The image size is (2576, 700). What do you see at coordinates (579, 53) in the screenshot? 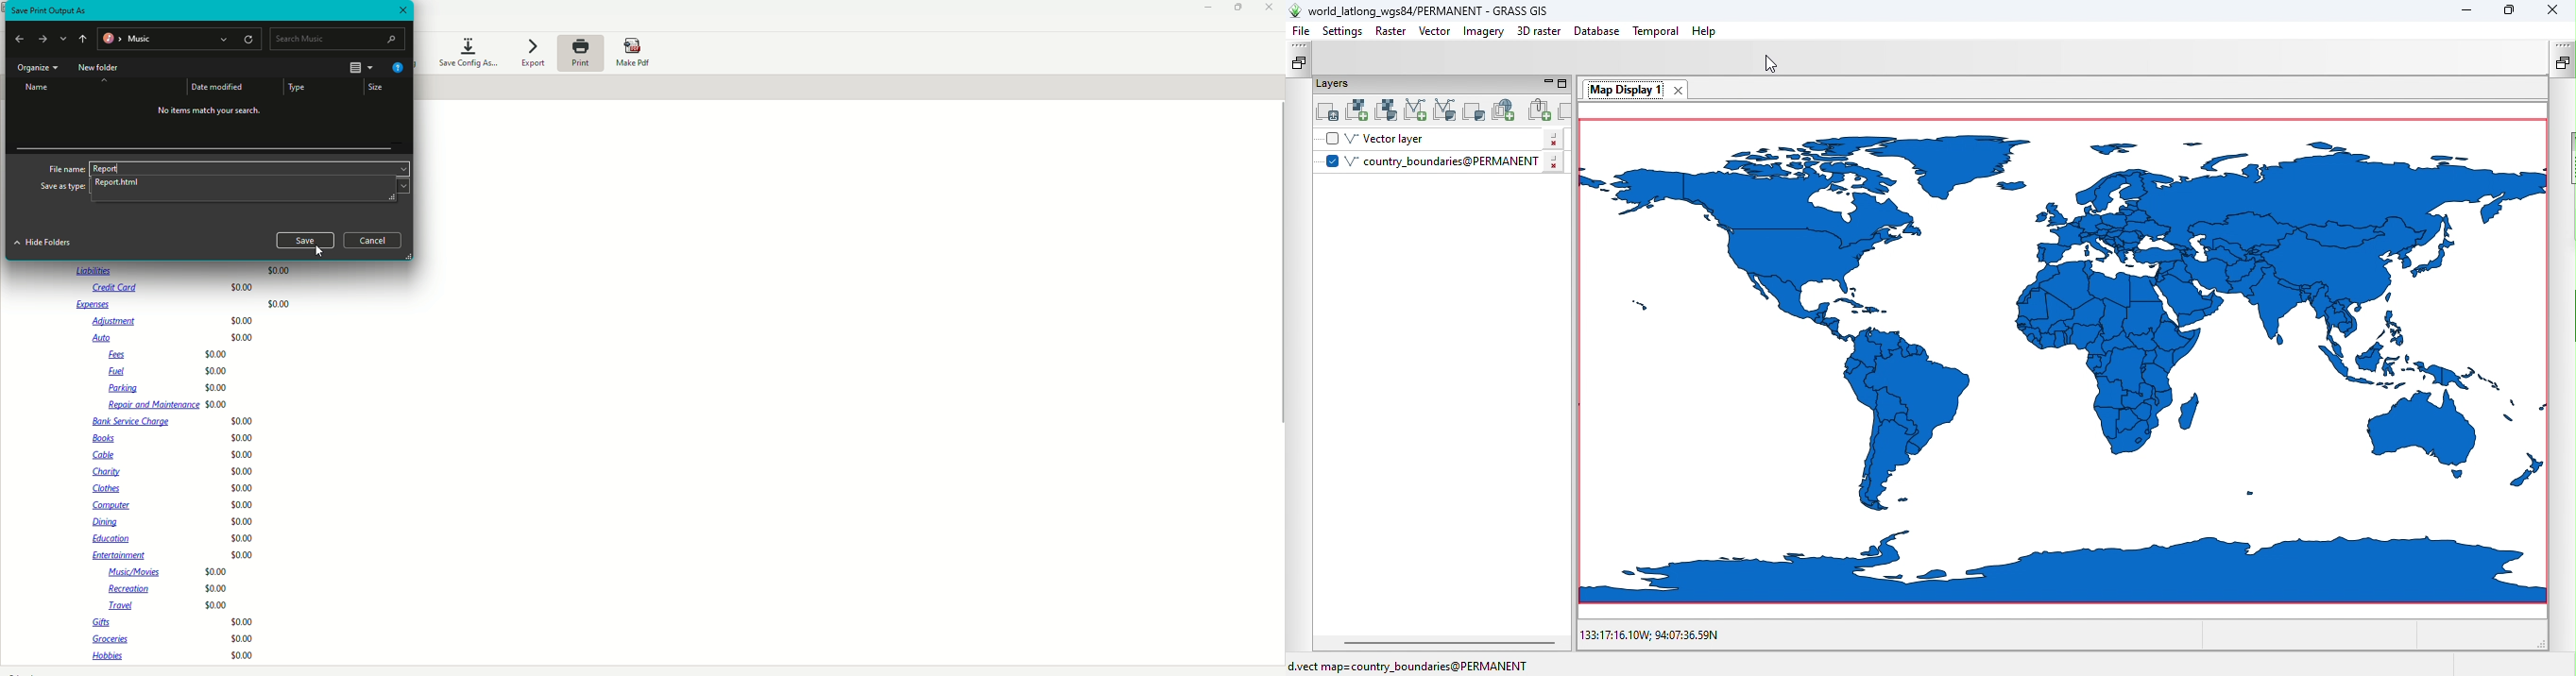
I see `Print` at bounding box center [579, 53].